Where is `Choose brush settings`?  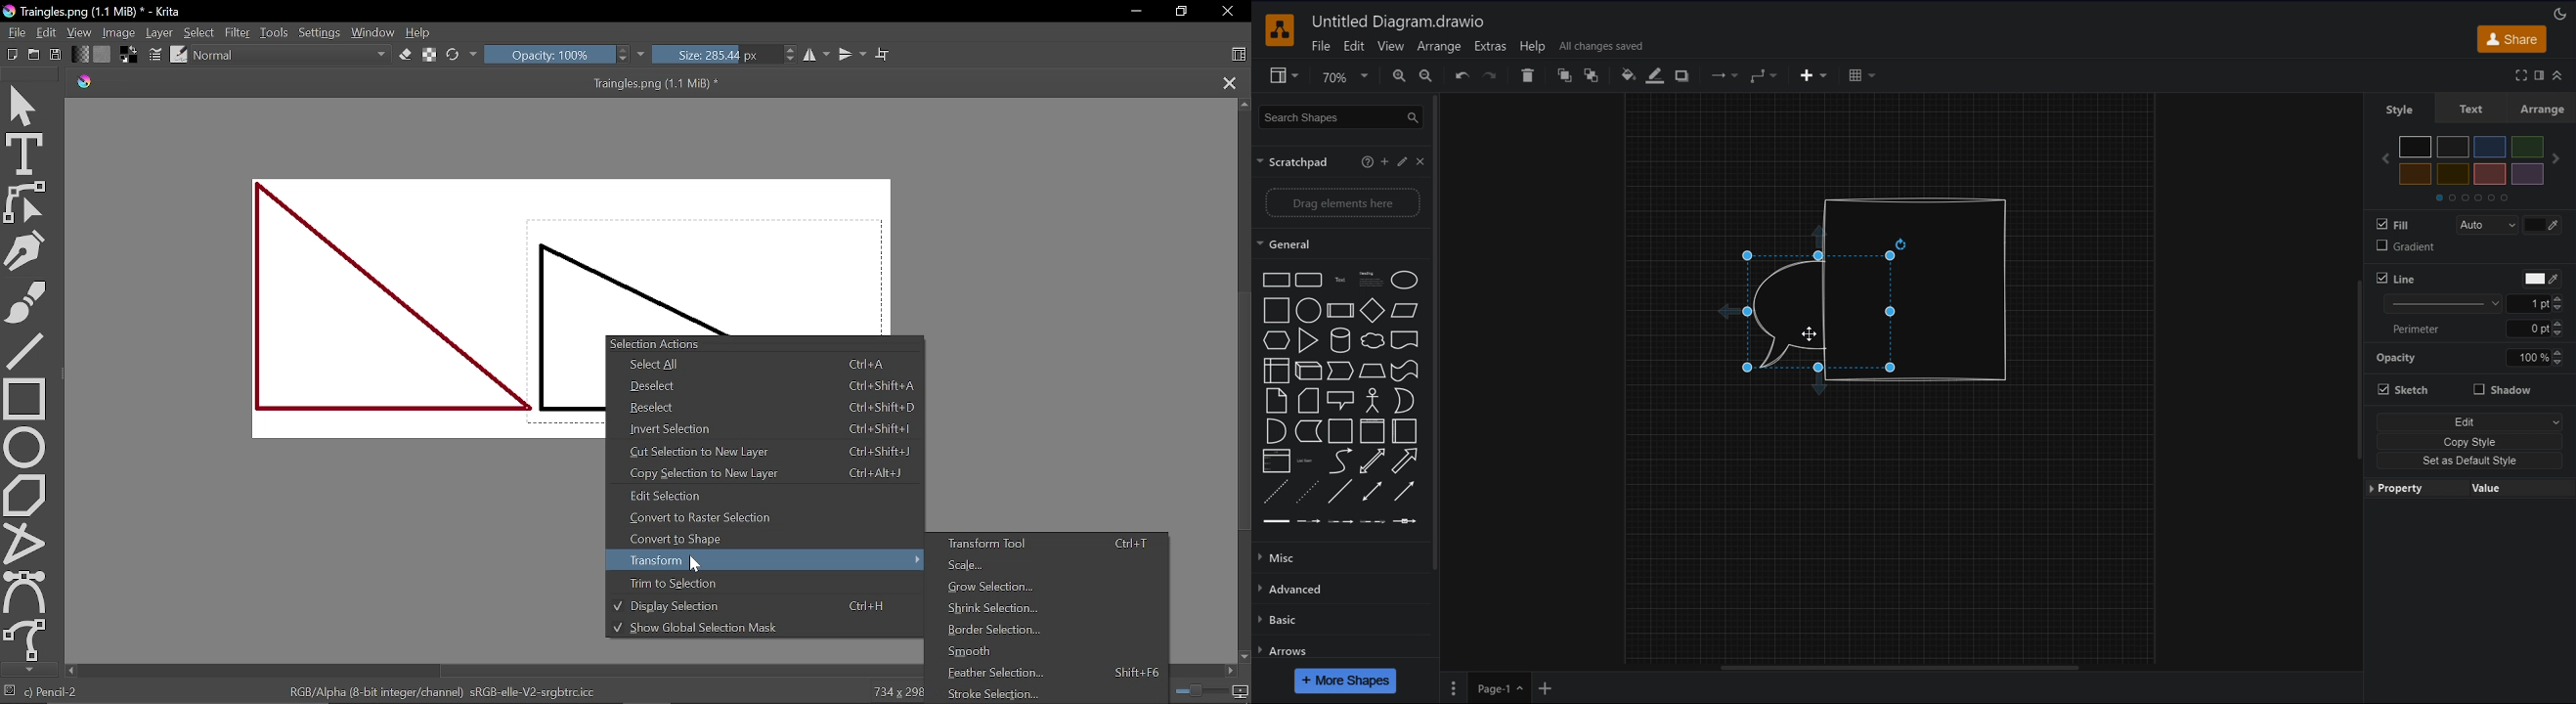 Choose brush settings is located at coordinates (157, 56).